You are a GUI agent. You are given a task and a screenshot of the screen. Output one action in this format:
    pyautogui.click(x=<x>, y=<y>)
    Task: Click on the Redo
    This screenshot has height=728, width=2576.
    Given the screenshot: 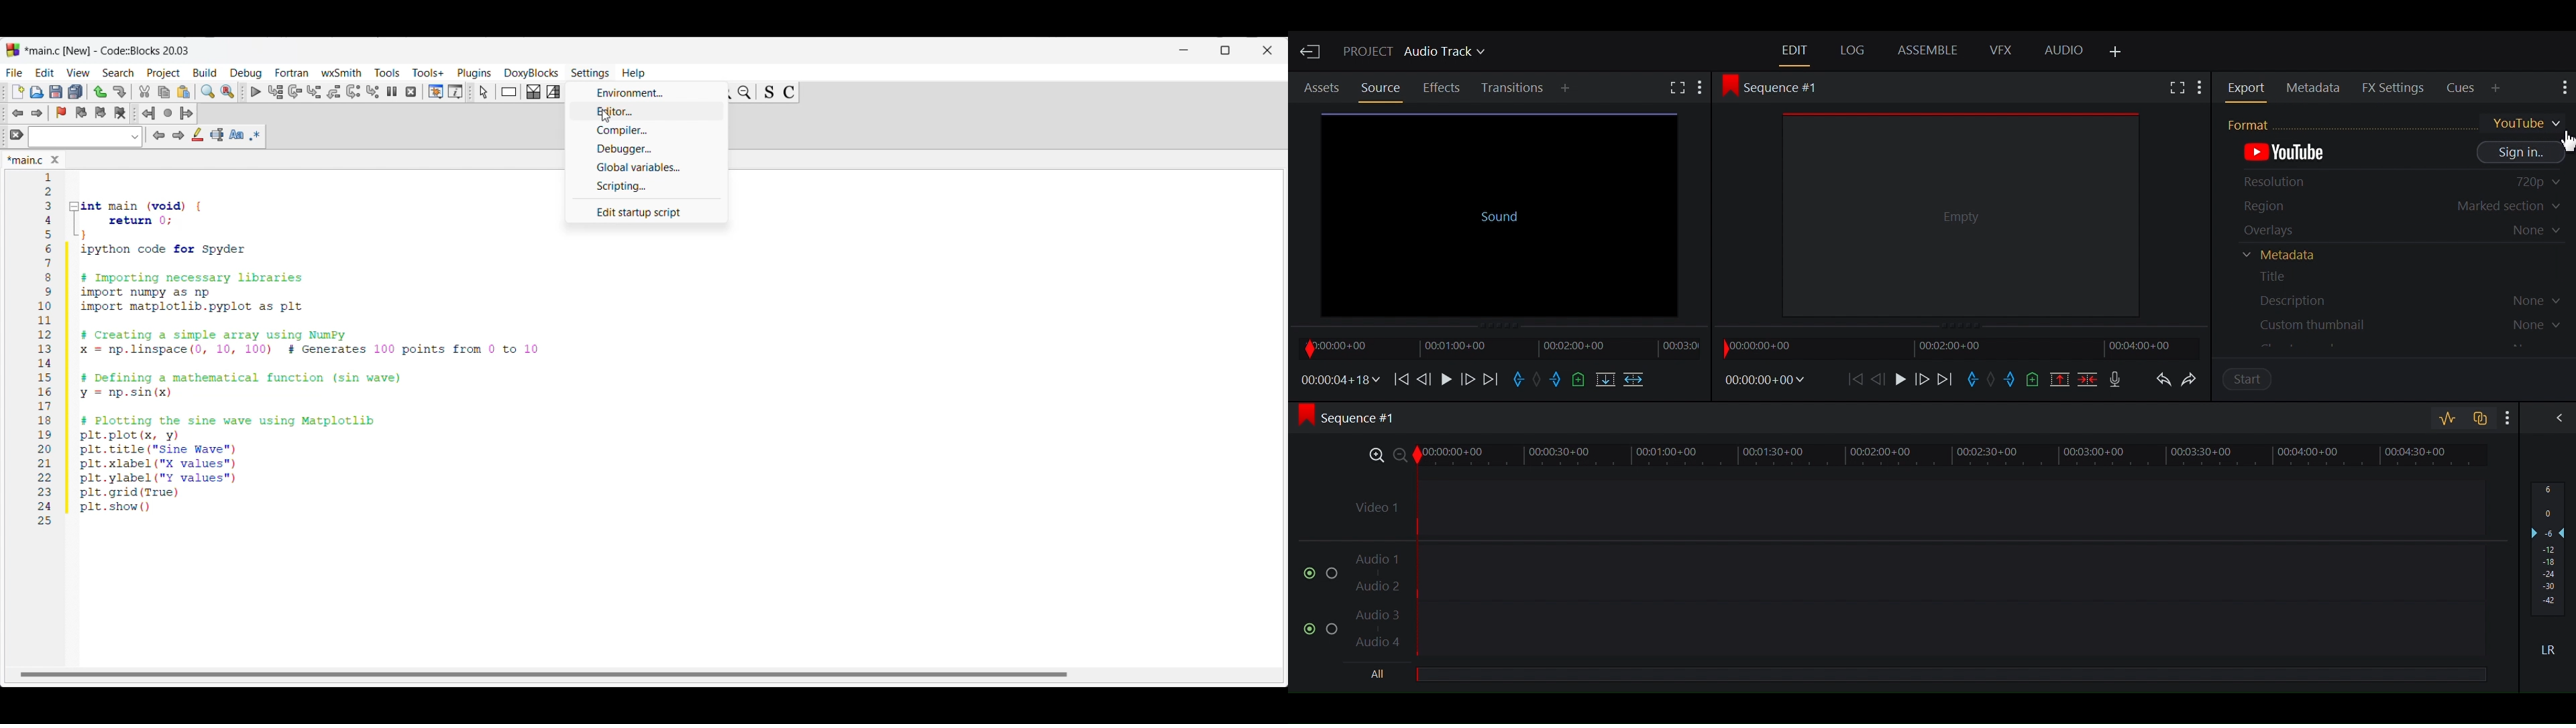 What is the action you would take?
    pyautogui.click(x=2196, y=383)
    